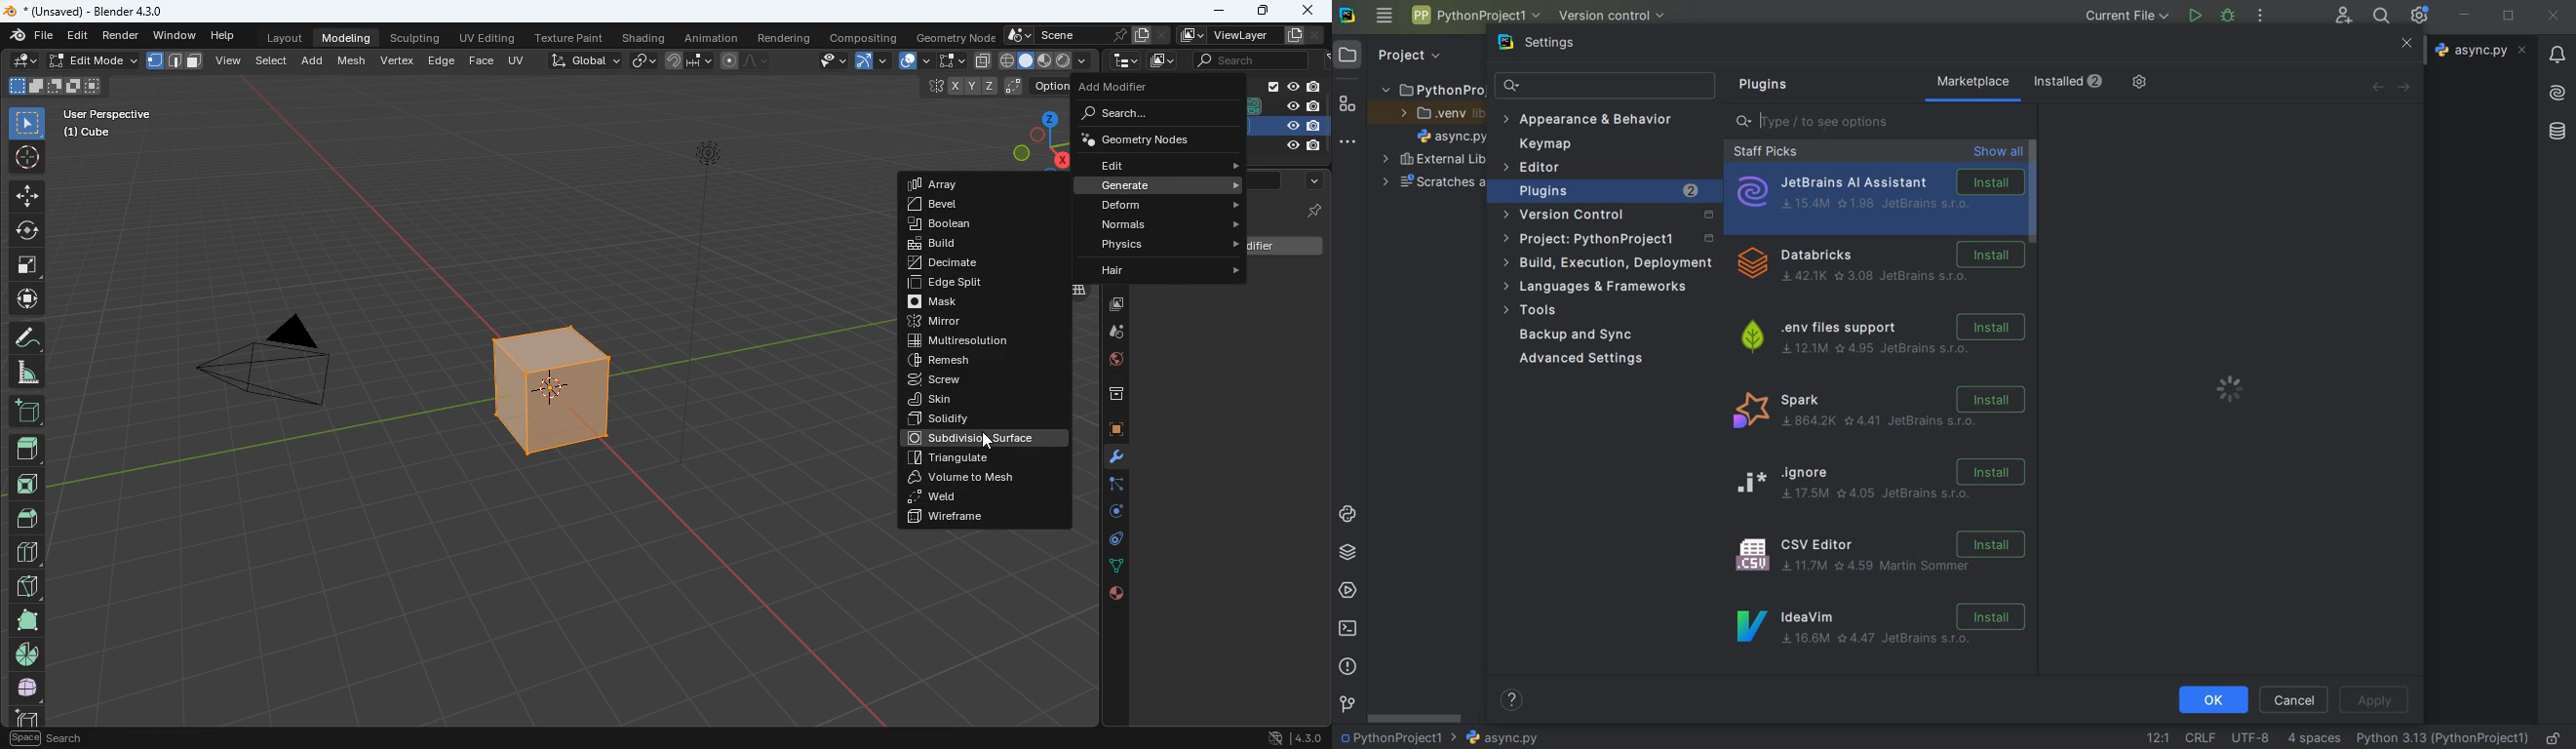 Image resolution: width=2576 pixels, height=756 pixels. I want to click on whole, so click(27, 690).